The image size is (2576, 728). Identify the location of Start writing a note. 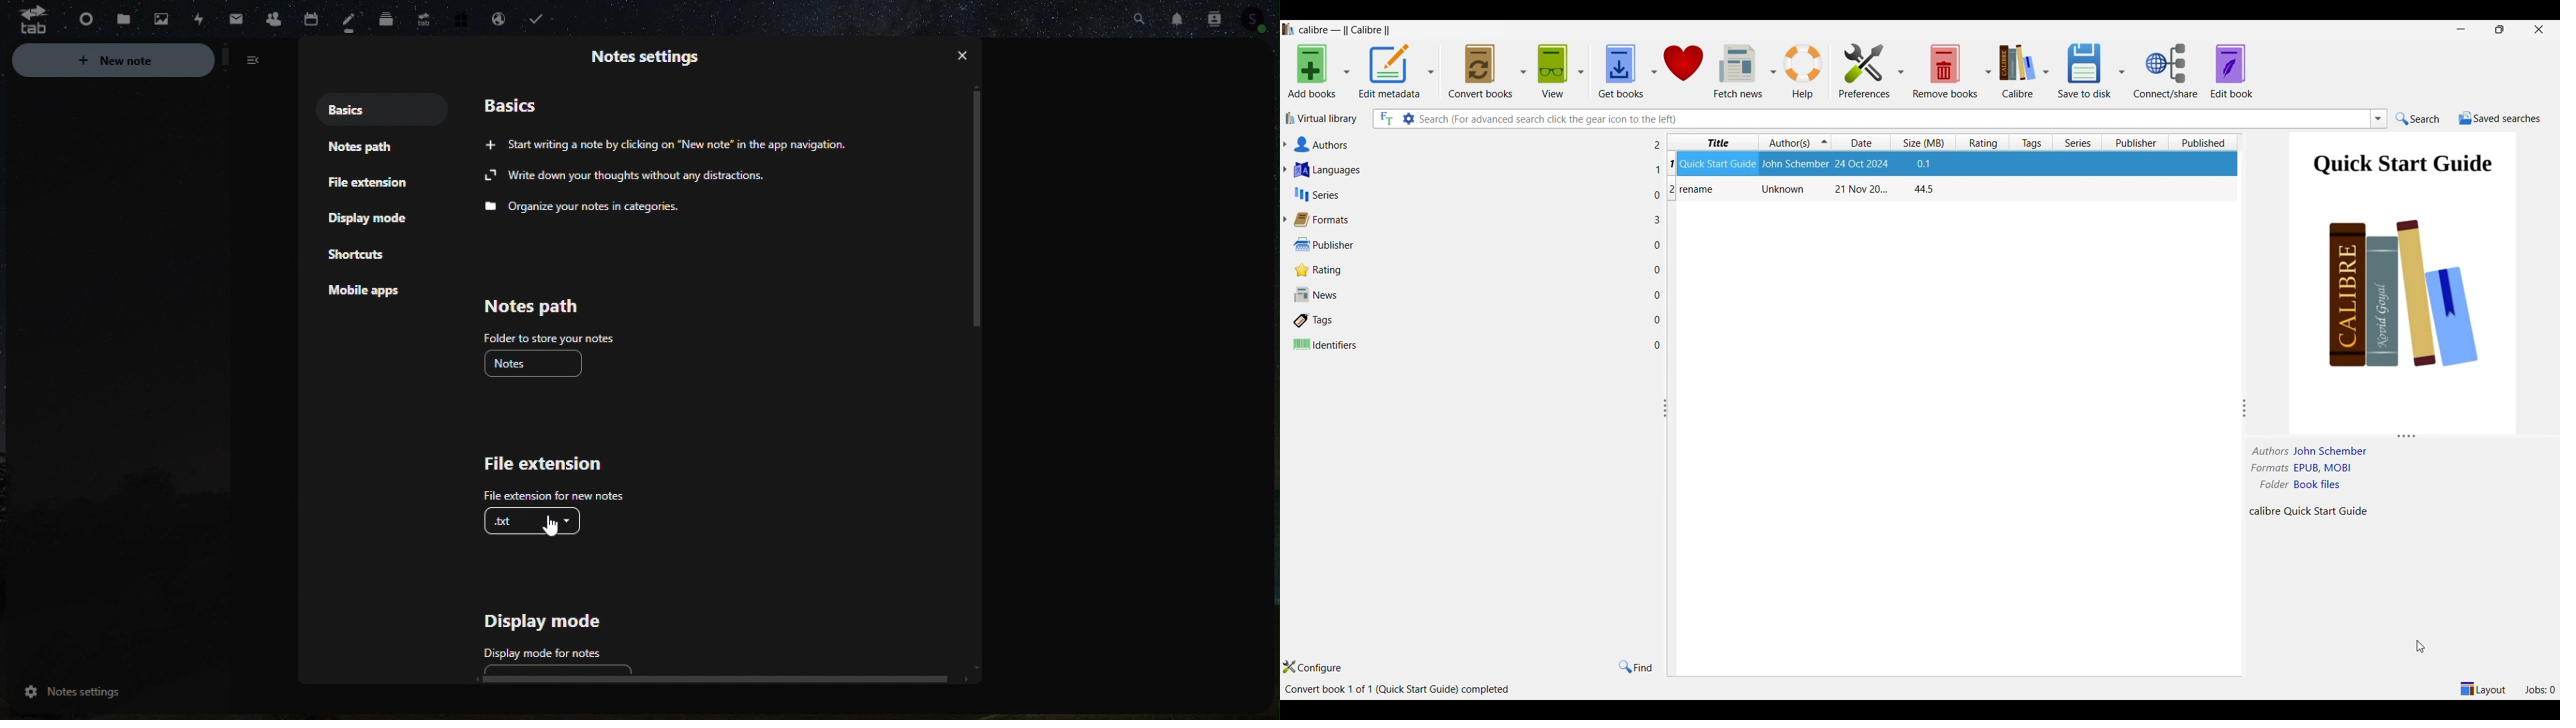
(673, 143).